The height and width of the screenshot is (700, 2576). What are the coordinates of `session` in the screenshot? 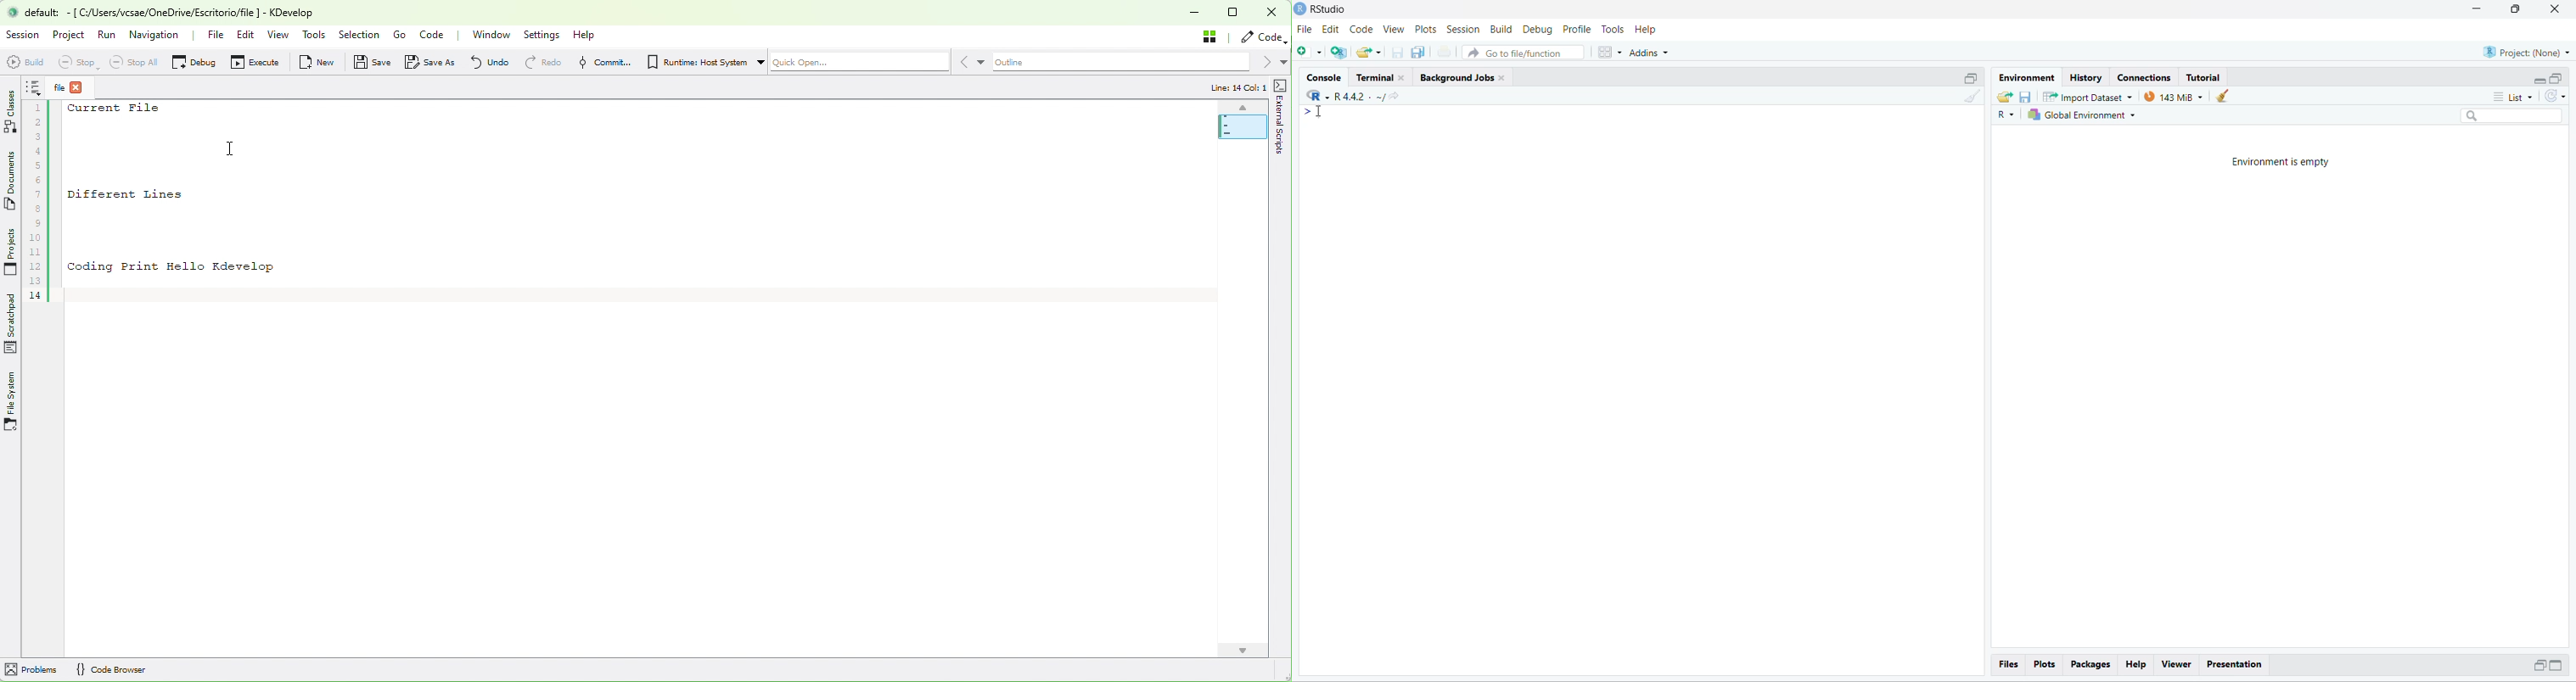 It's located at (1464, 29).